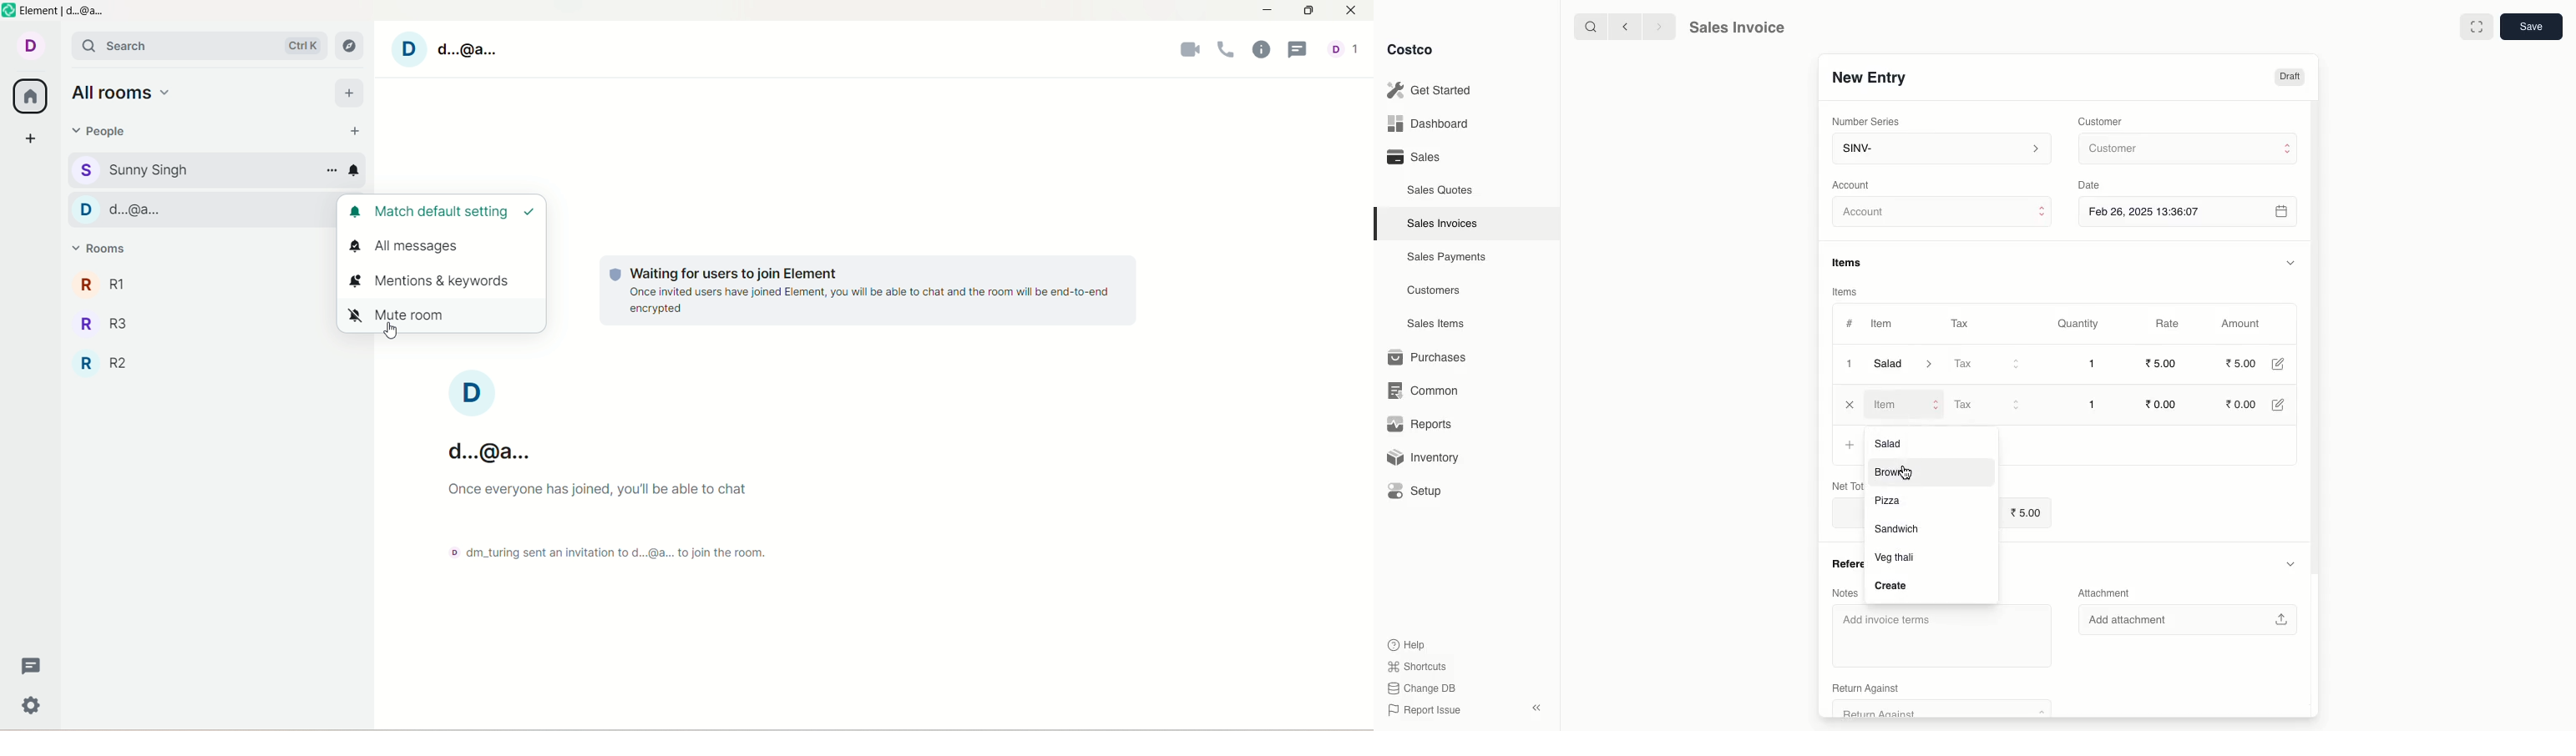 The width and height of the screenshot is (2576, 756). I want to click on Customer, so click(2186, 149).